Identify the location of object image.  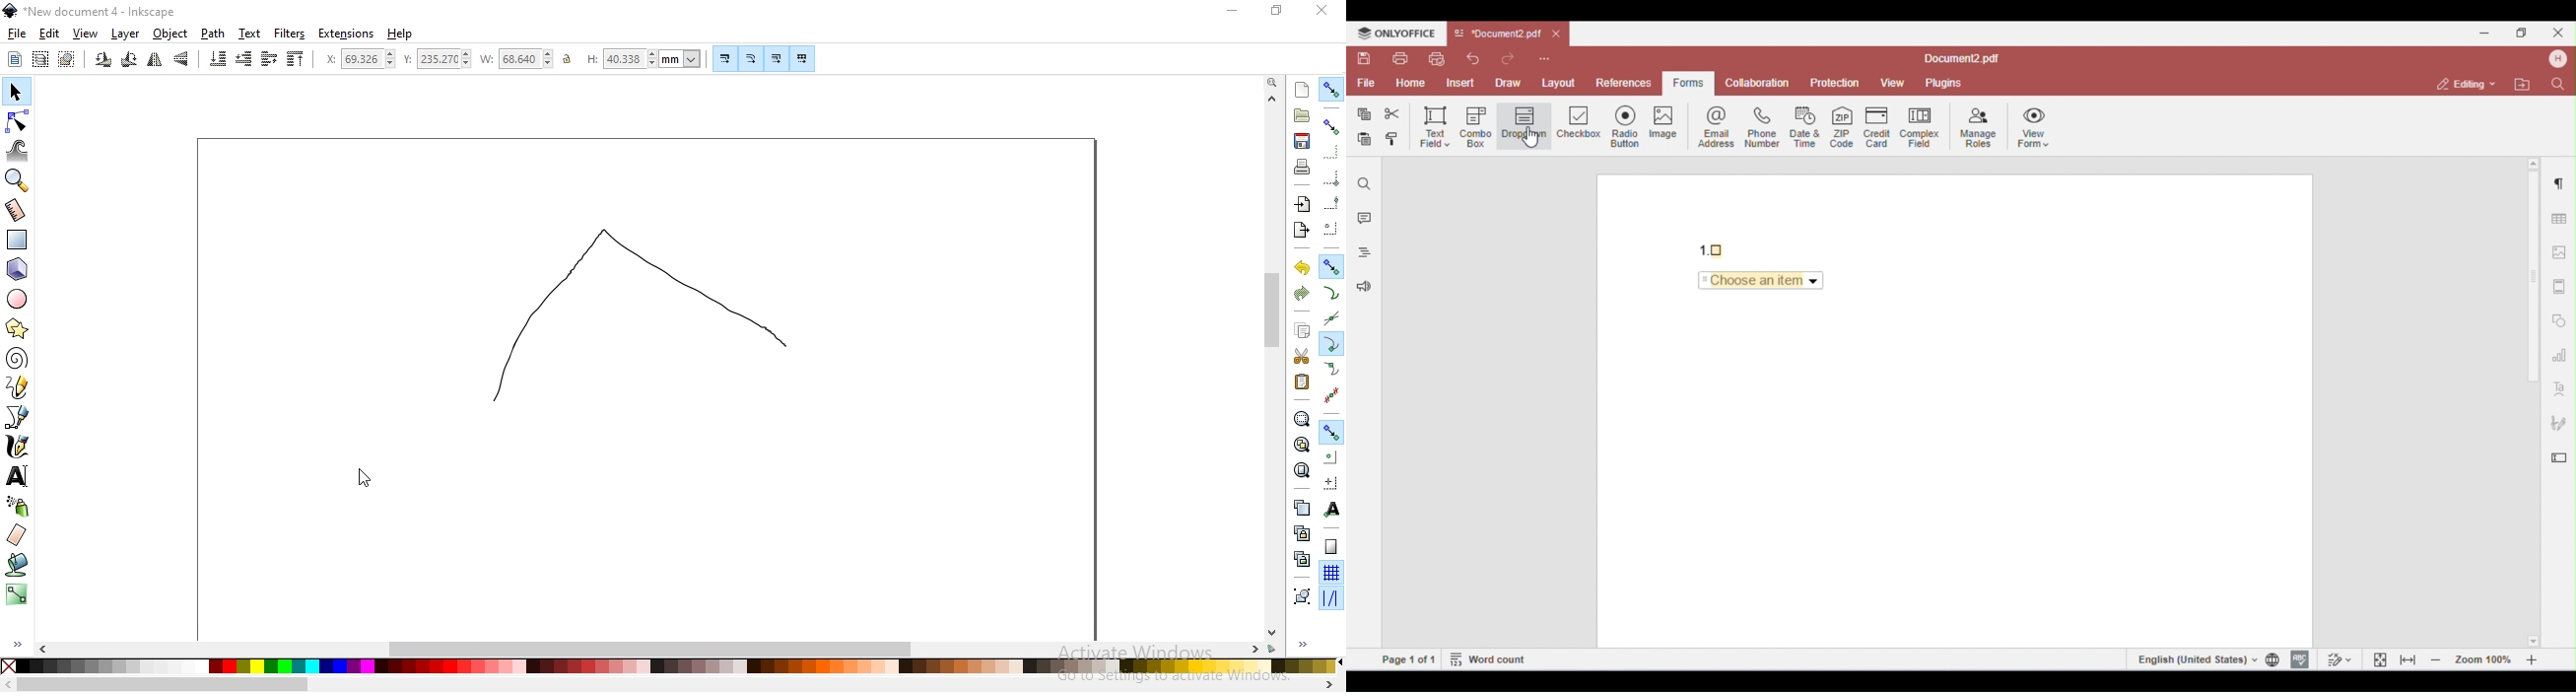
(638, 312).